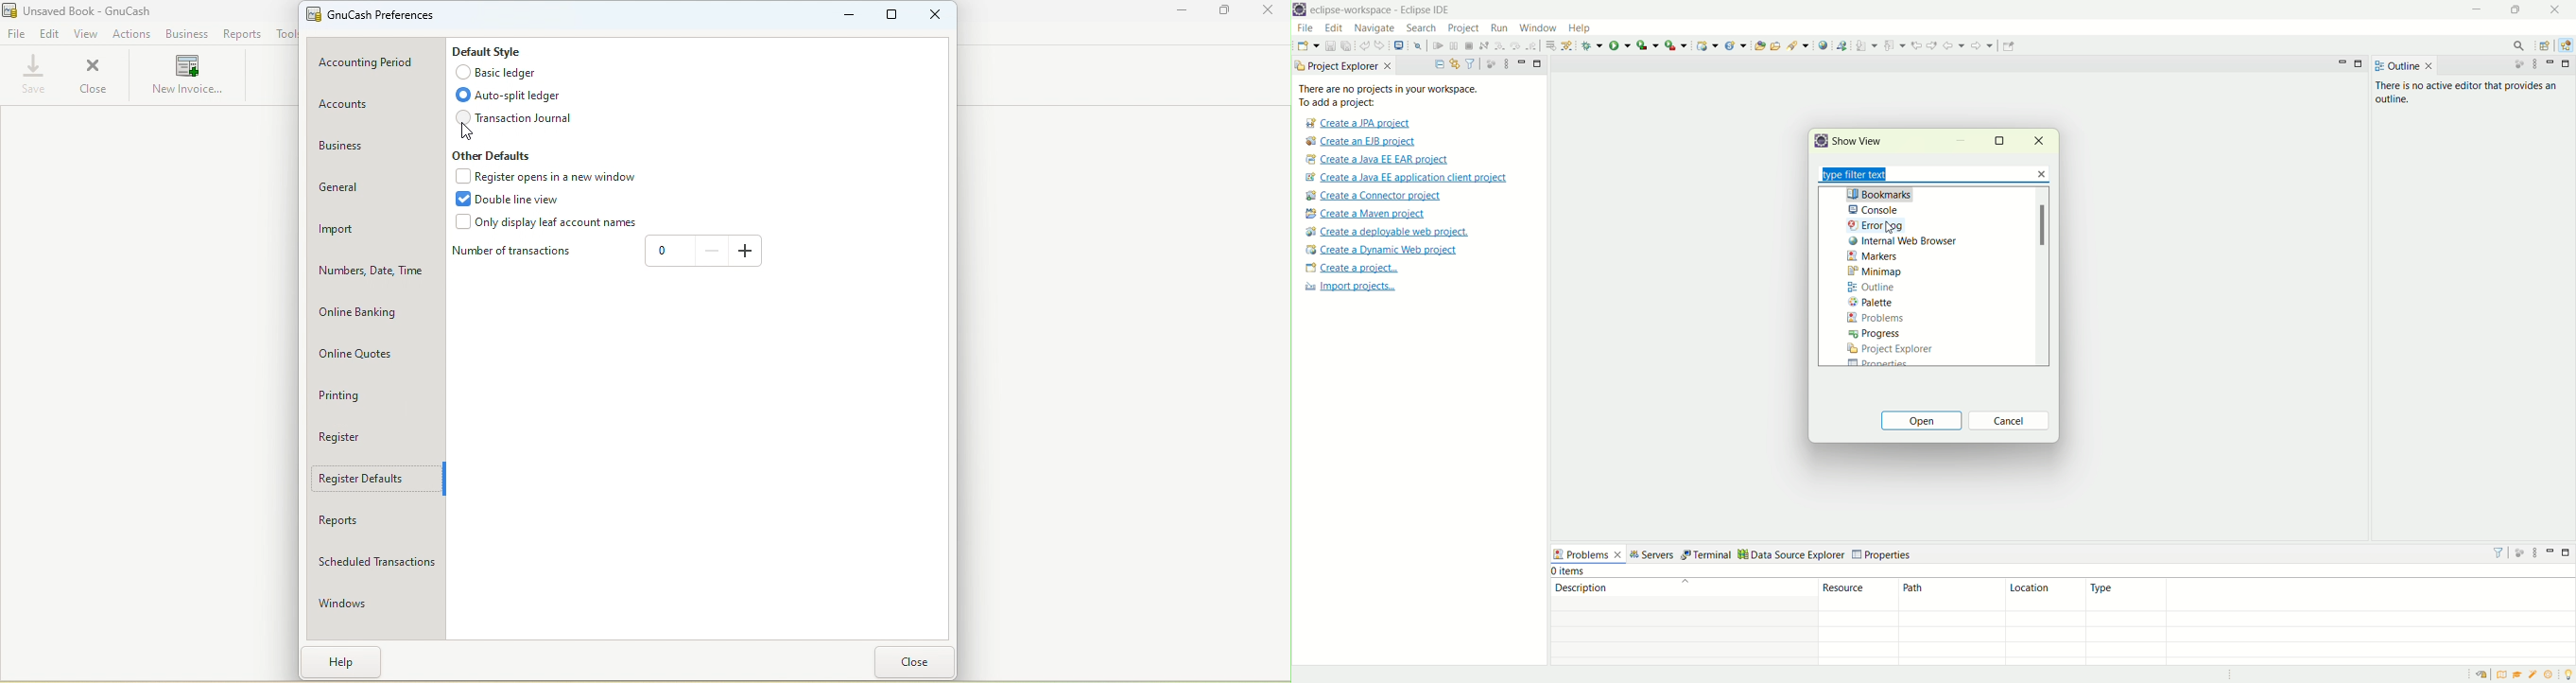  Describe the element at coordinates (516, 119) in the screenshot. I see `Transaction journal` at that location.